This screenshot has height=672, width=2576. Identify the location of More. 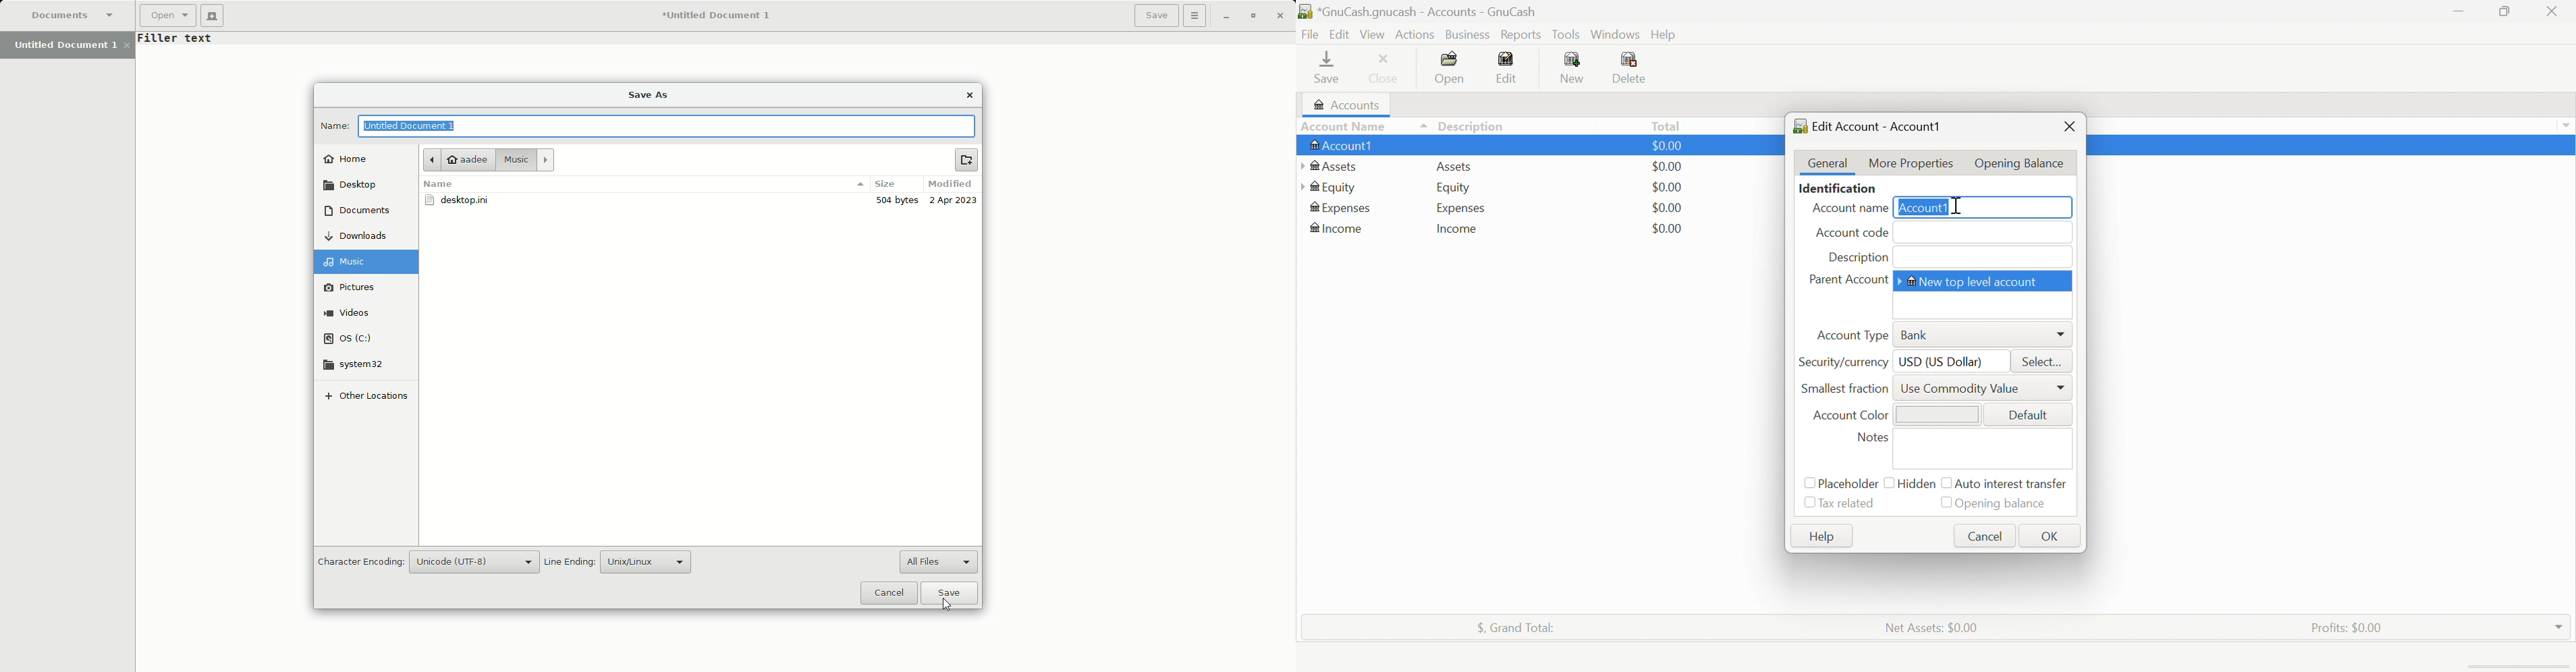
(2061, 333).